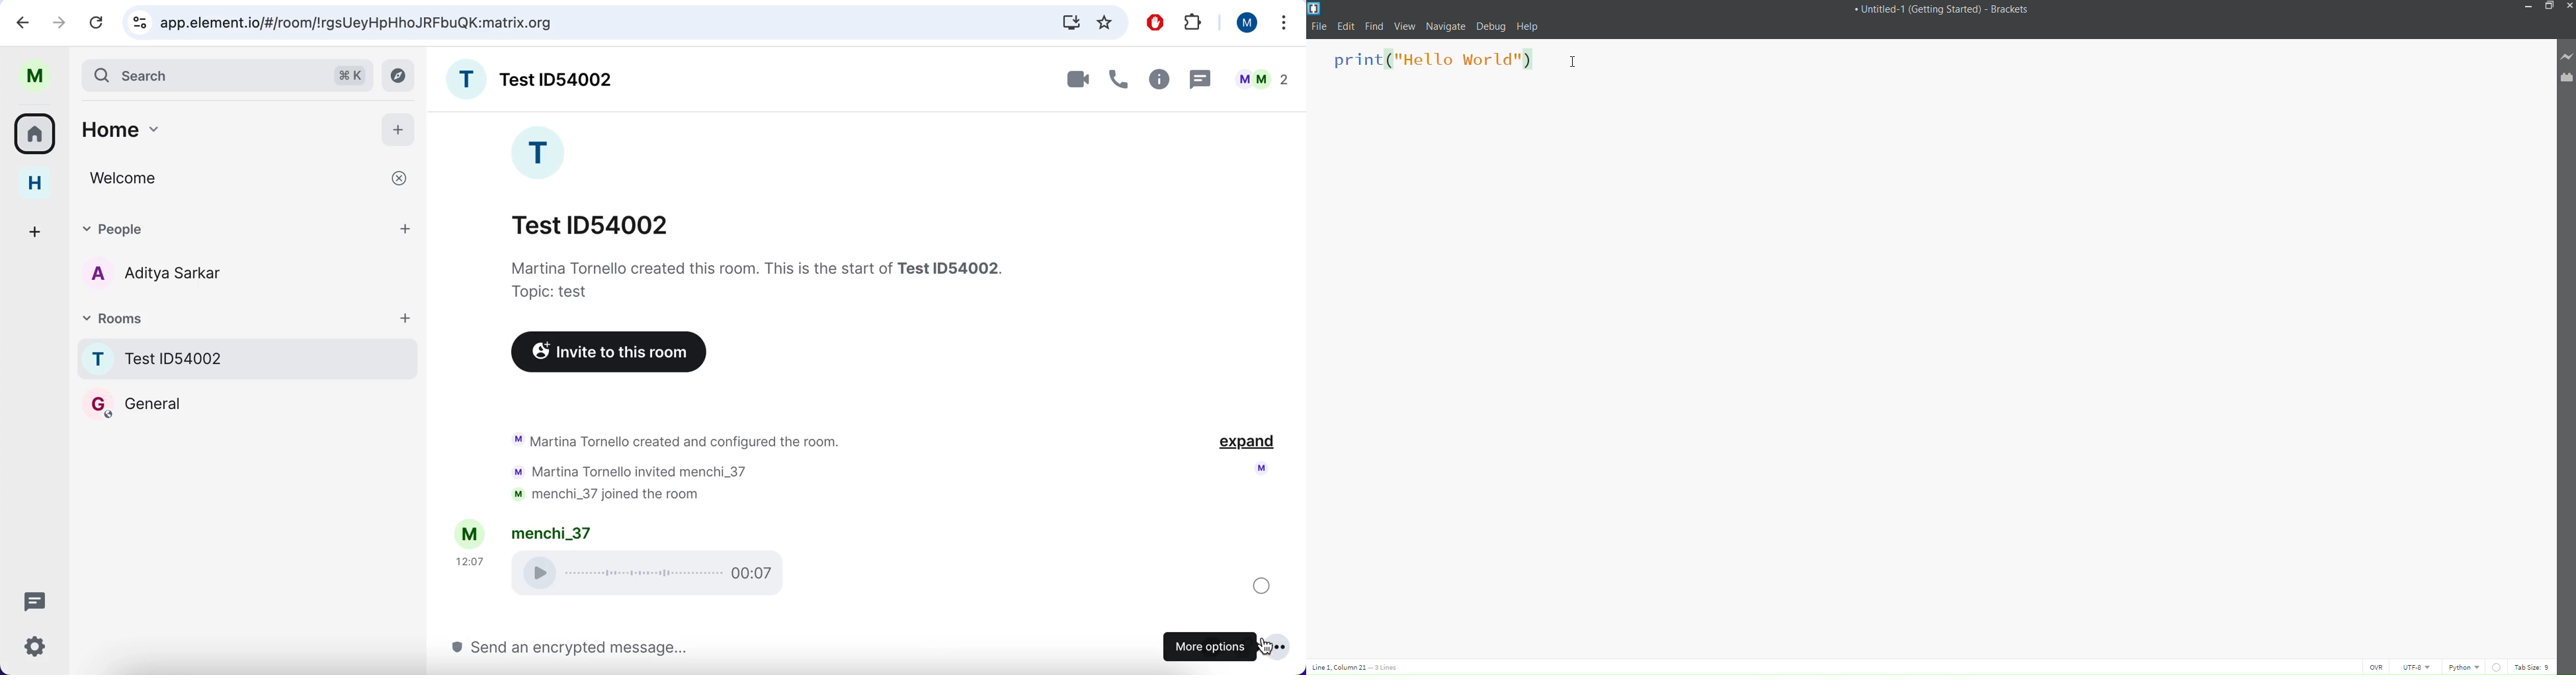 The width and height of the screenshot is (2576, 700). I want to click on sent message, so click(1259, 586).